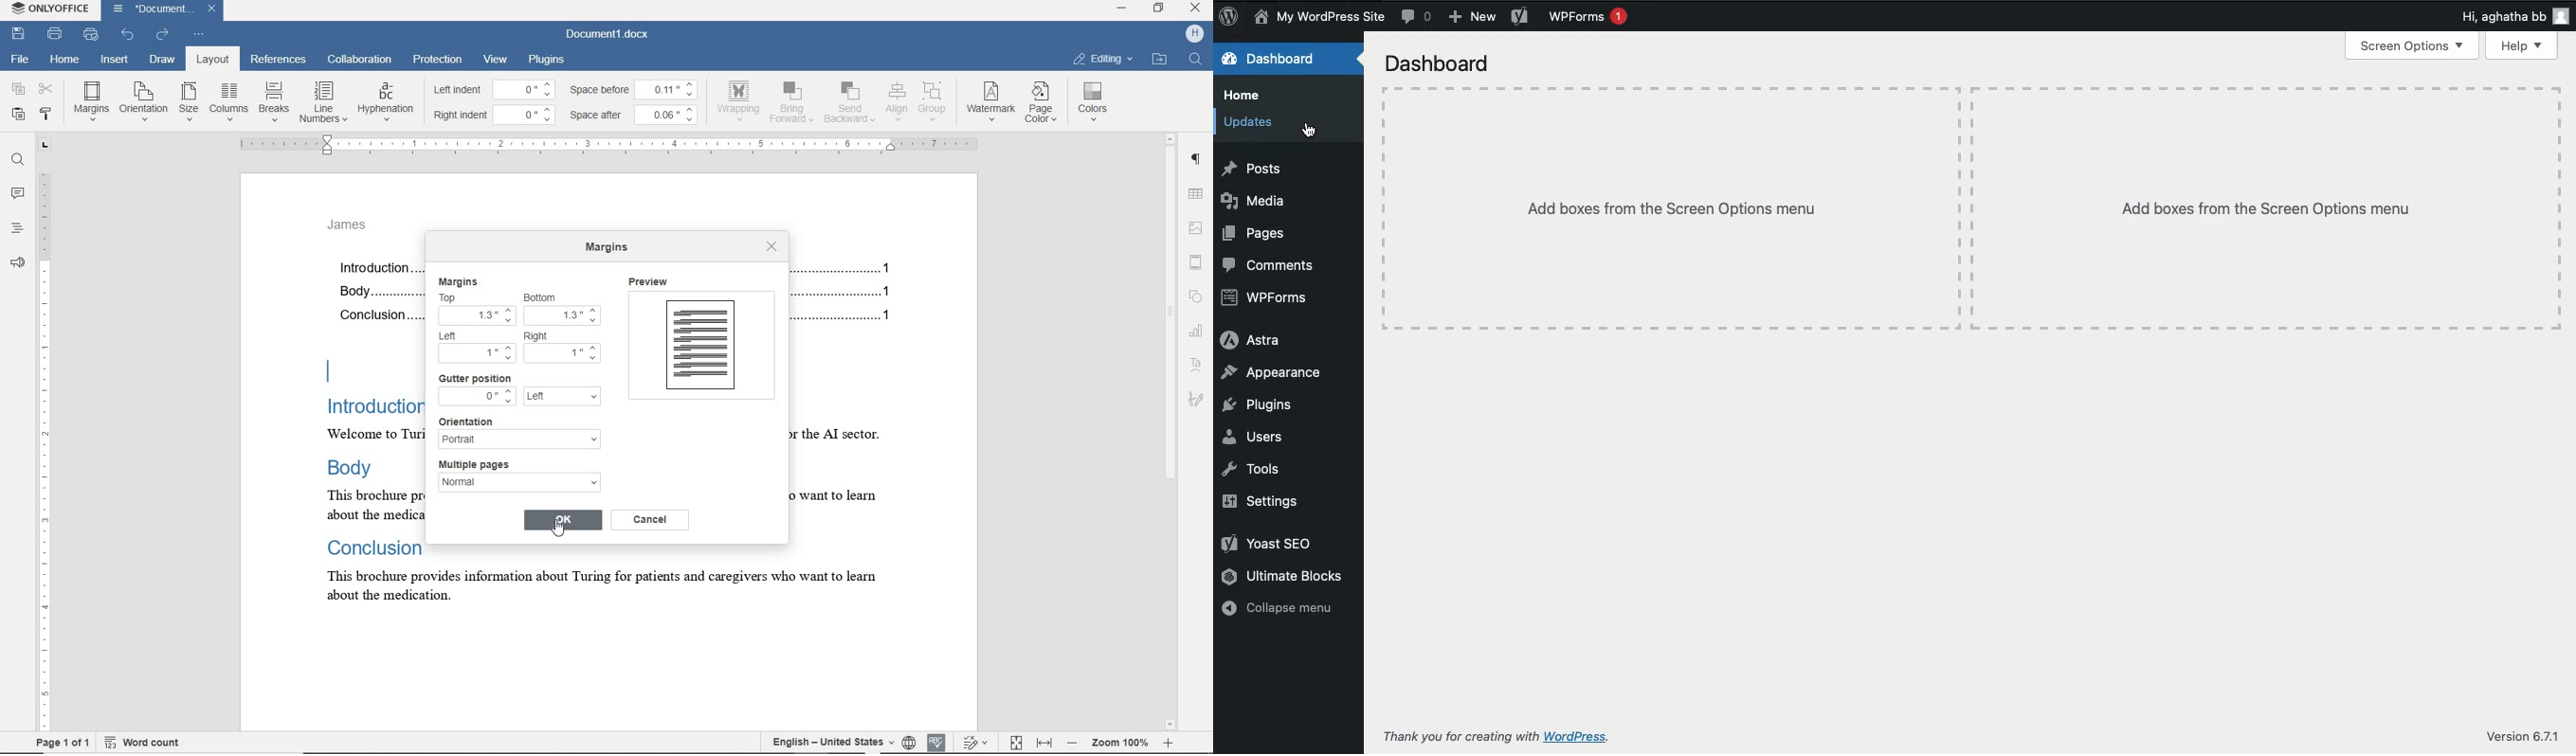  What do you see at coordinates (1273, 58) in the screenshot?
I see `Dashboard` at bounding box center [1273, 58].